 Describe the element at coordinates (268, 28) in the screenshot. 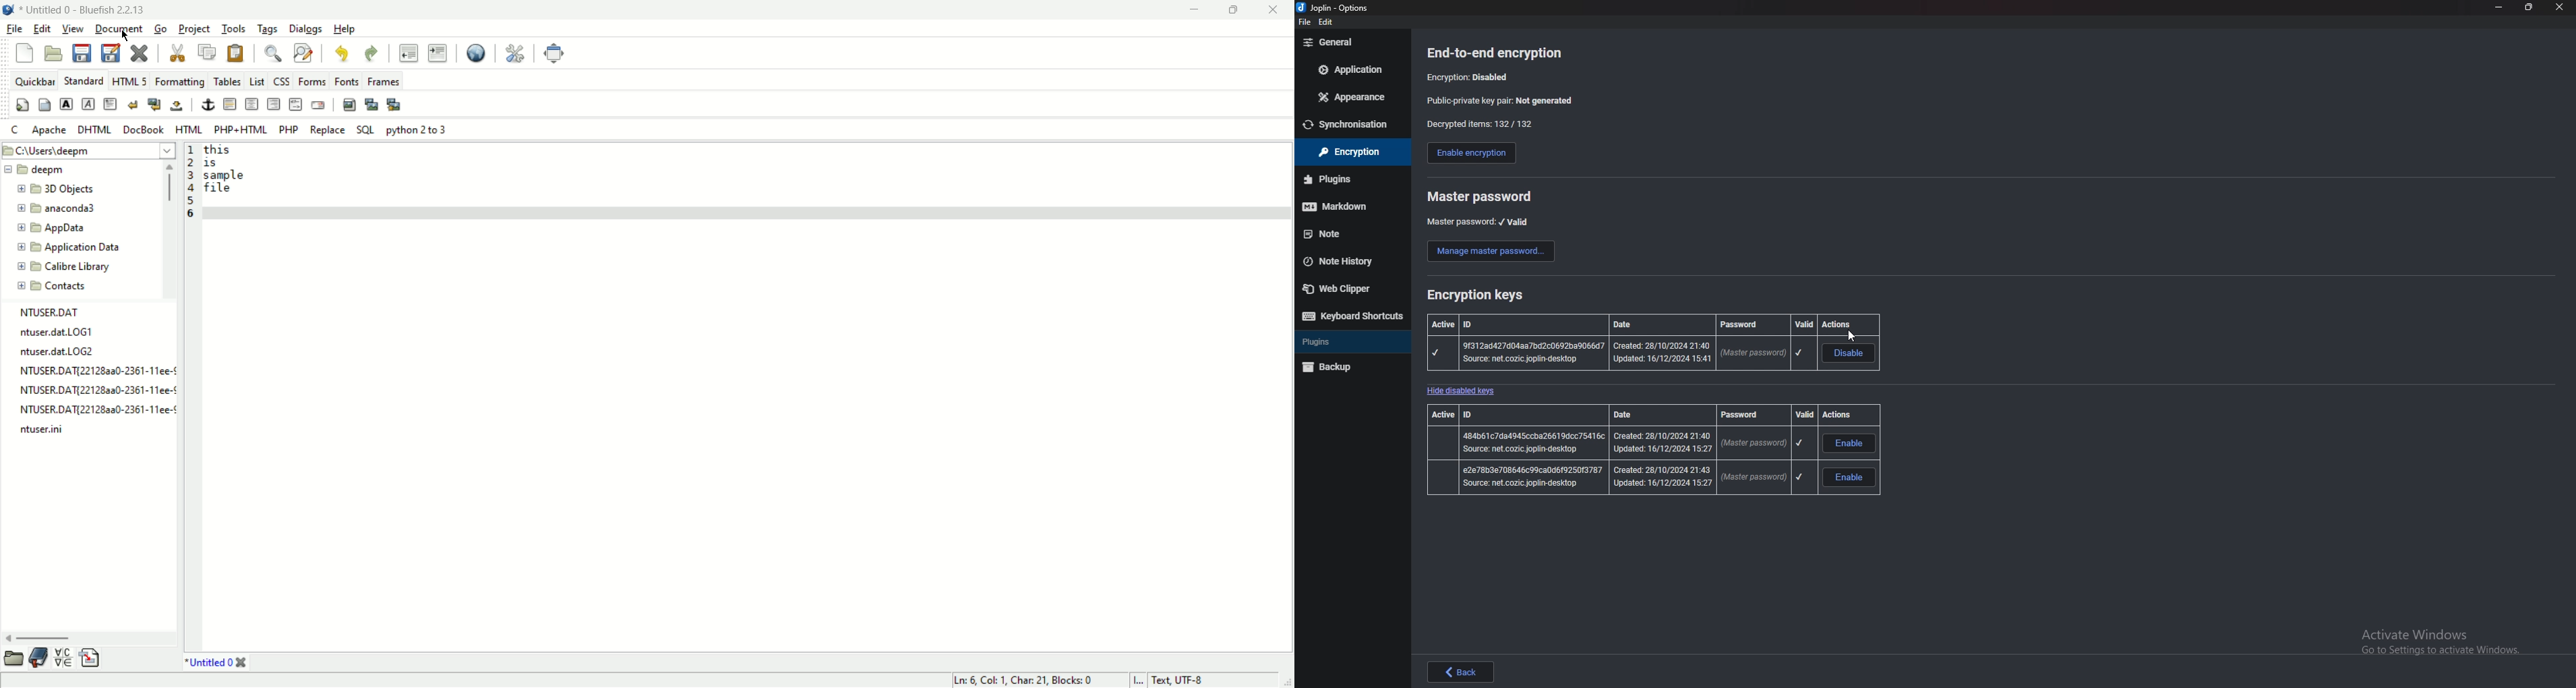

I see `tags` at that location.